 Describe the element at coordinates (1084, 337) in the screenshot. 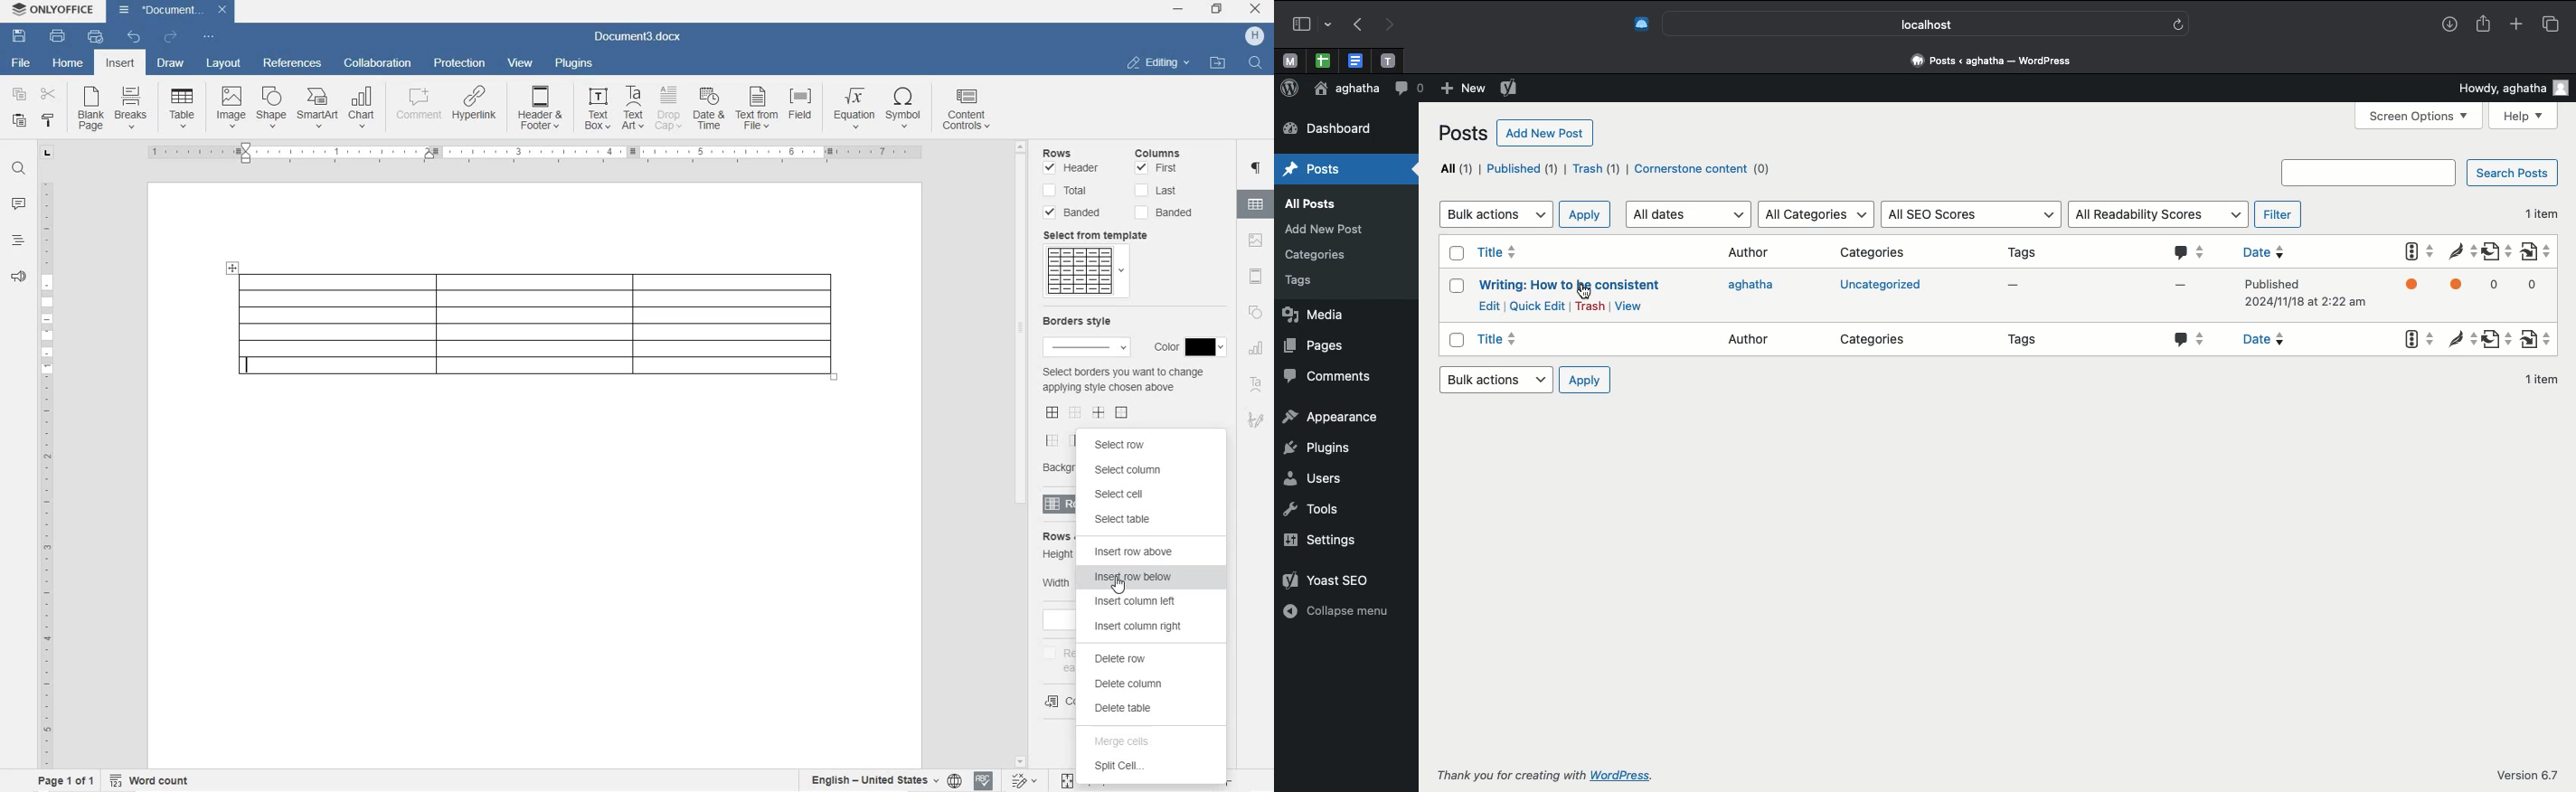

I see `border style & color` at that location.